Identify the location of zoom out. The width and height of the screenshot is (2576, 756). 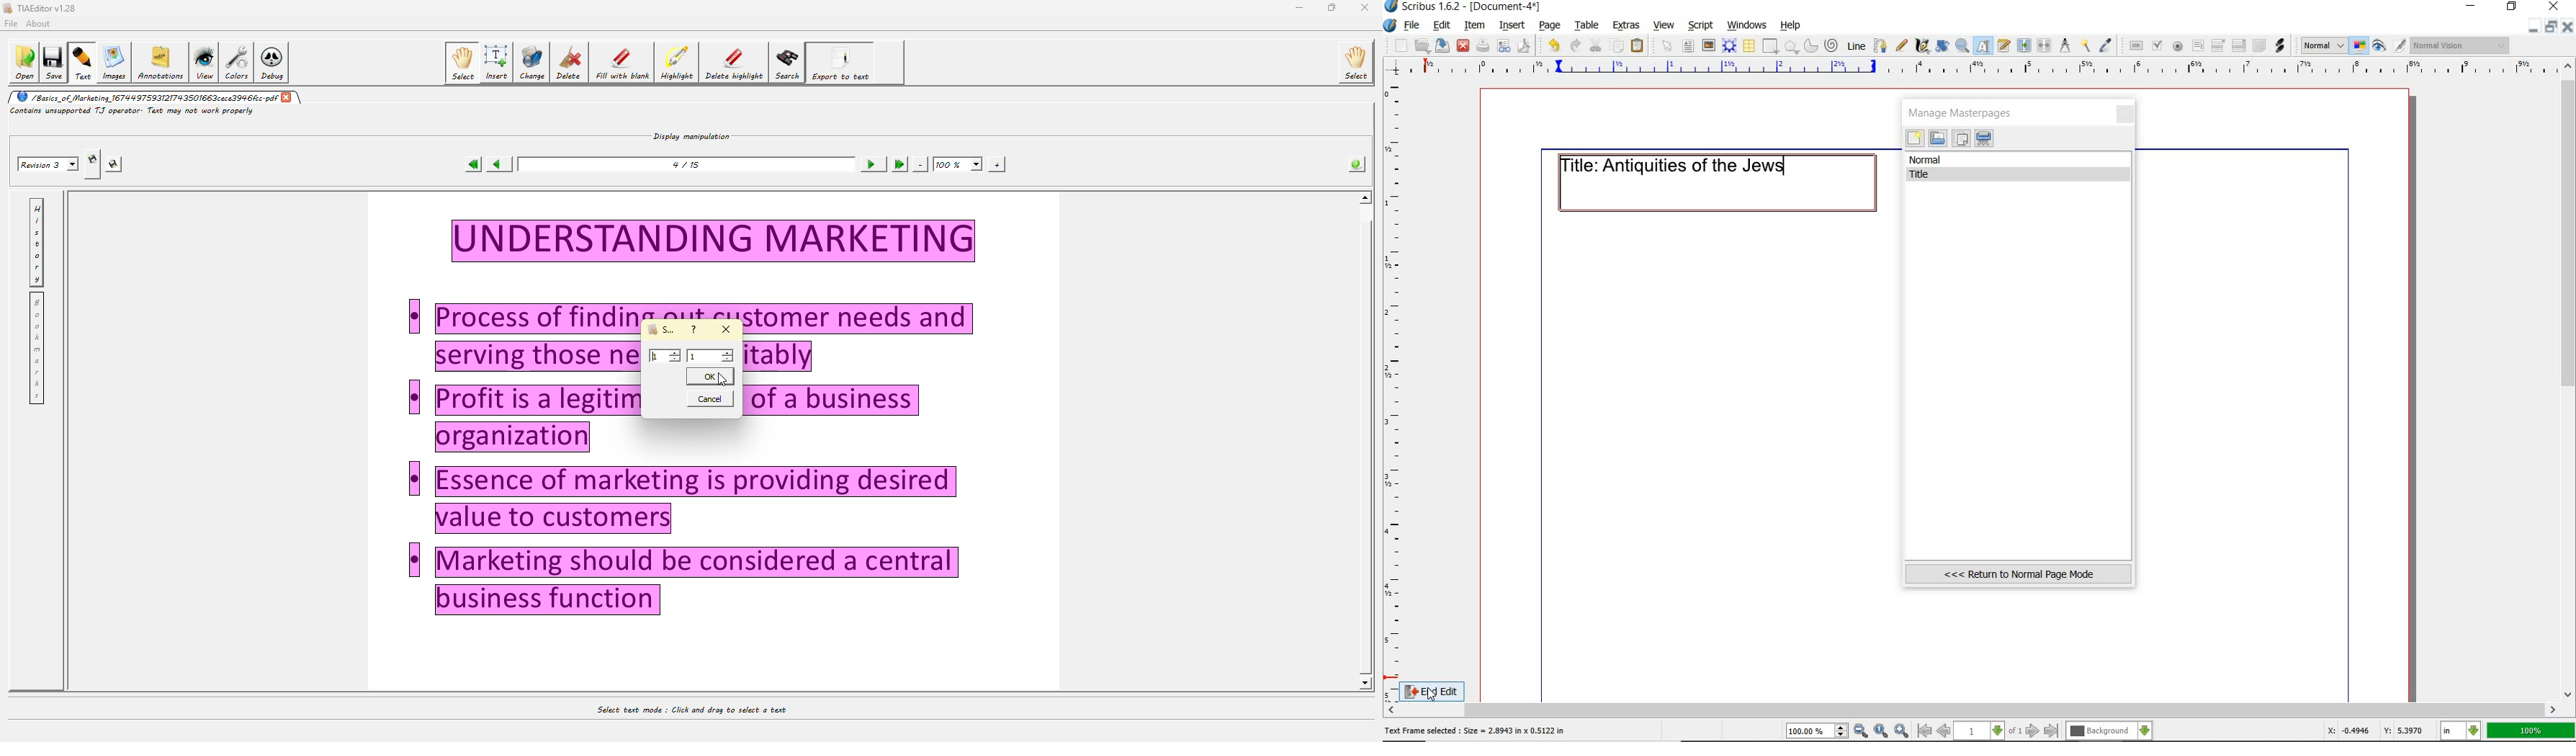
(1862, 731).